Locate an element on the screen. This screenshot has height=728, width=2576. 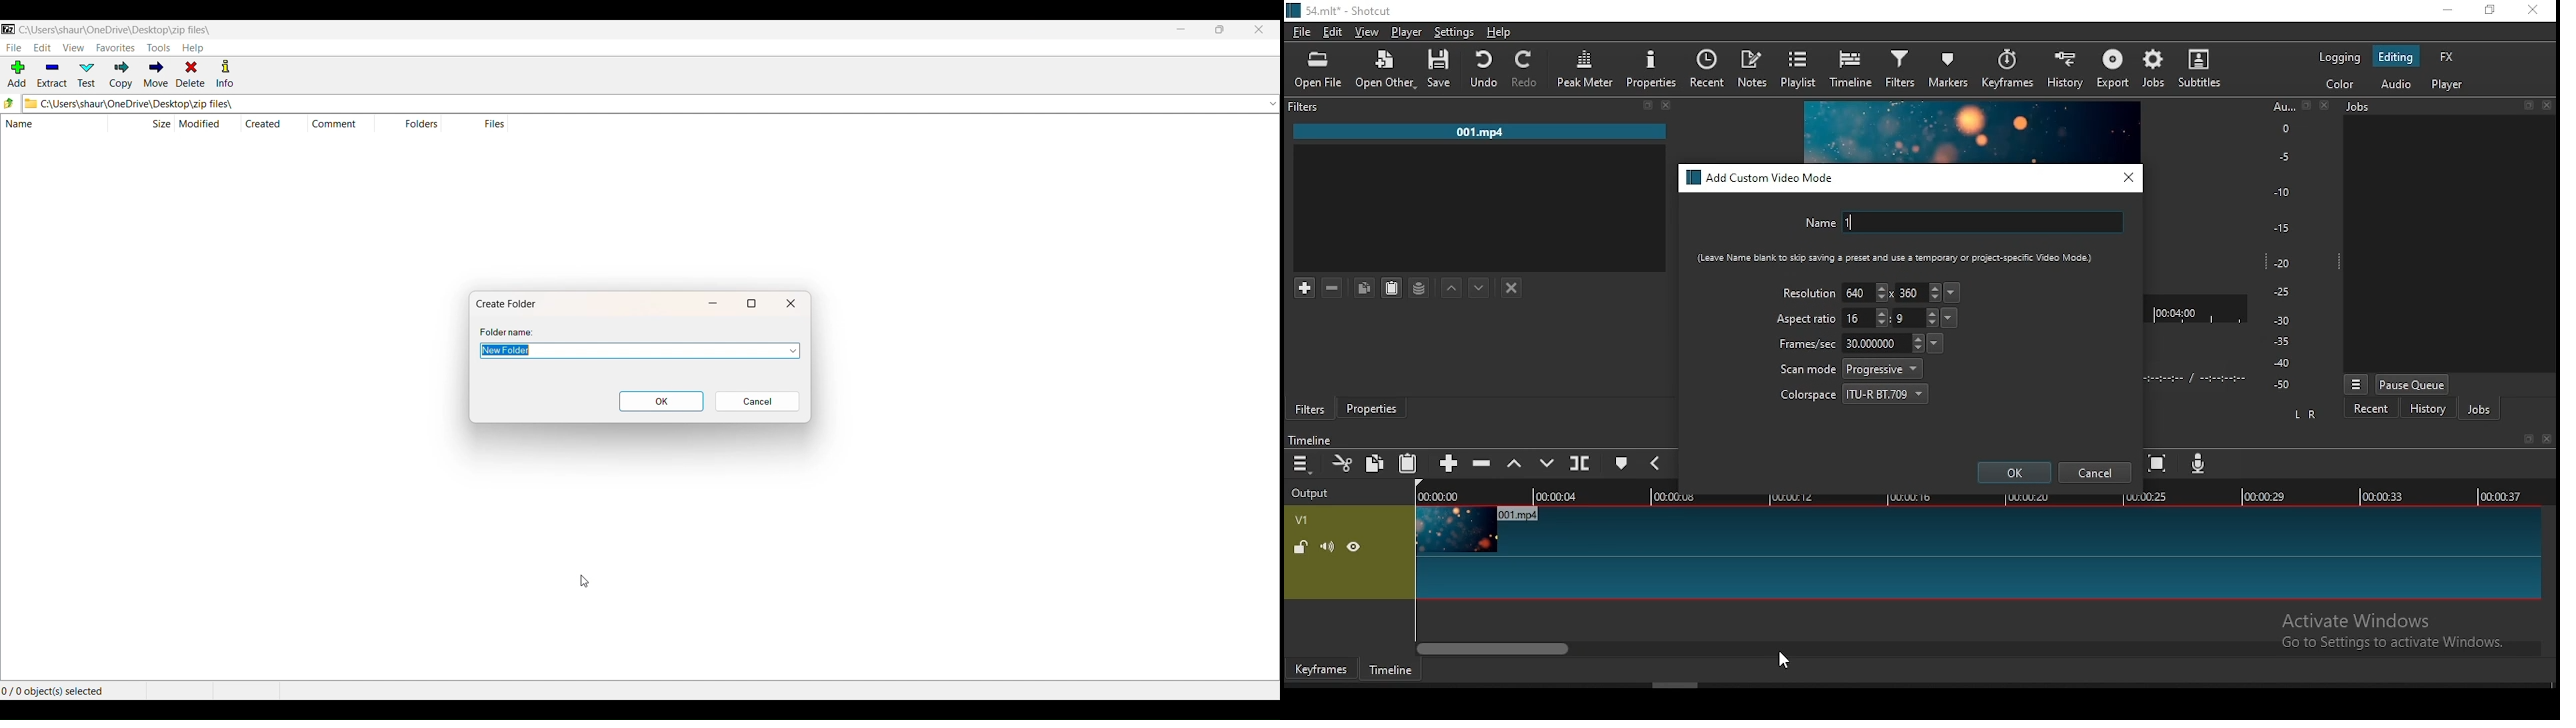
resolution is located at coordinates (1809, 292).